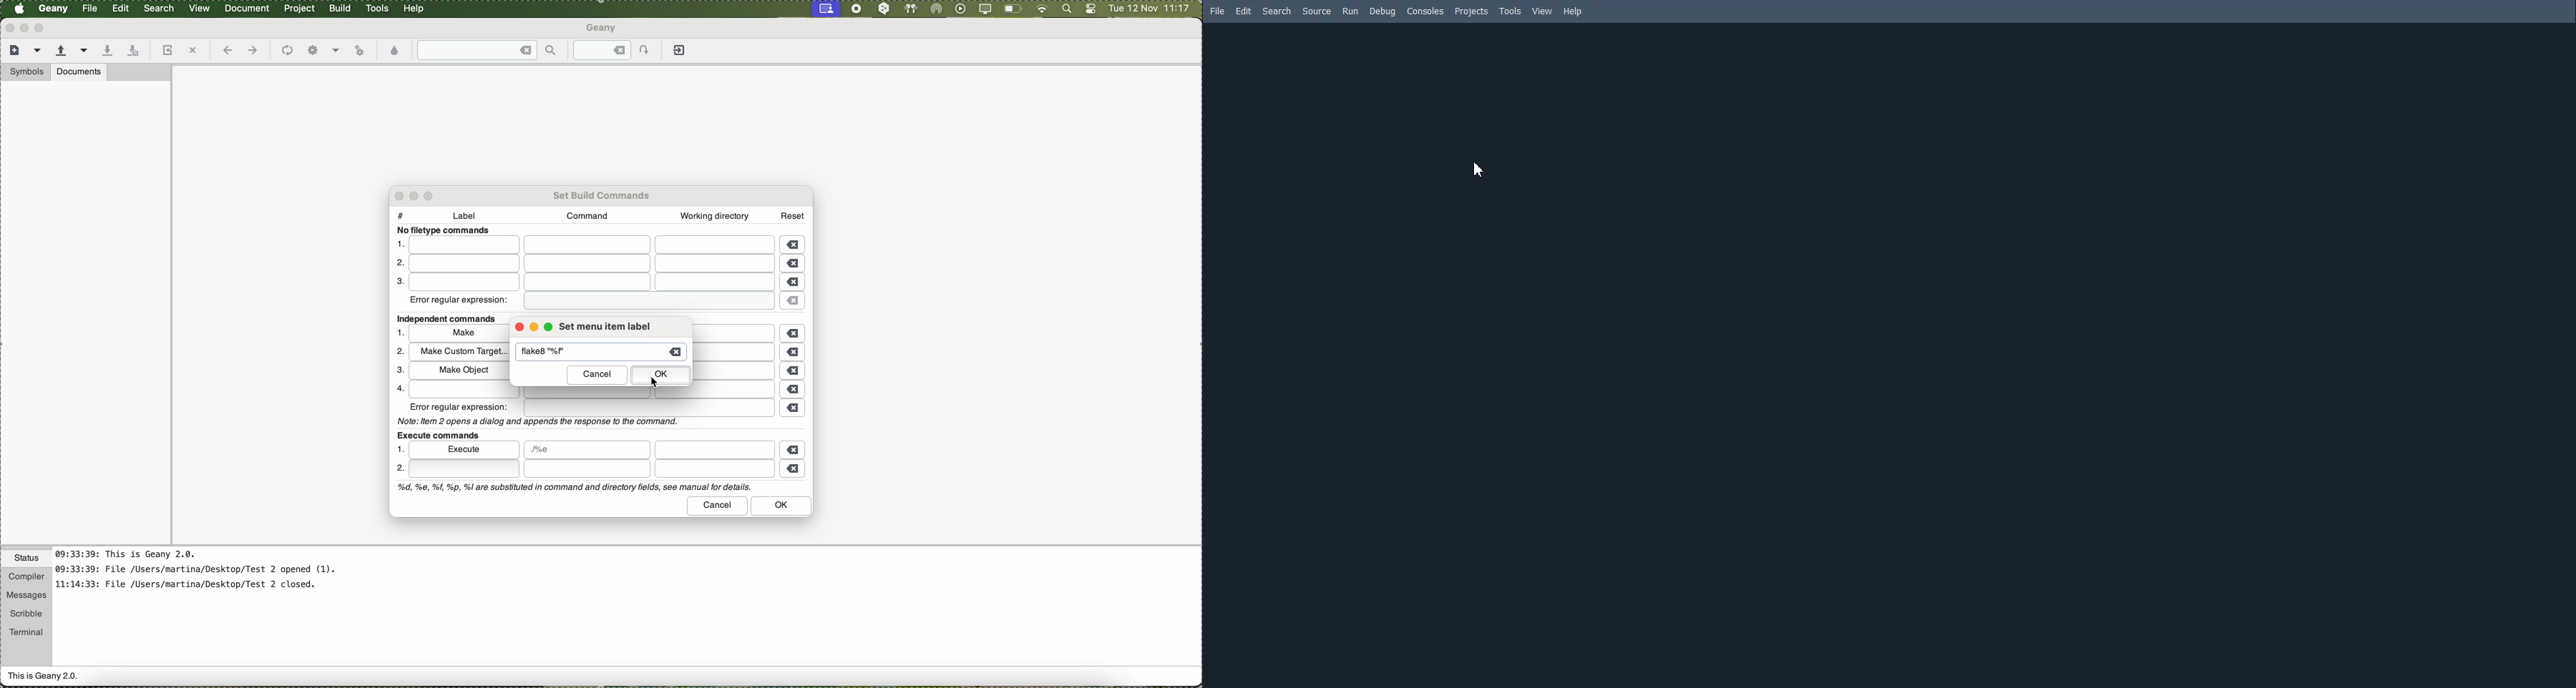 The image size is (2576, 700). I want to click on view, so click(199, 7).